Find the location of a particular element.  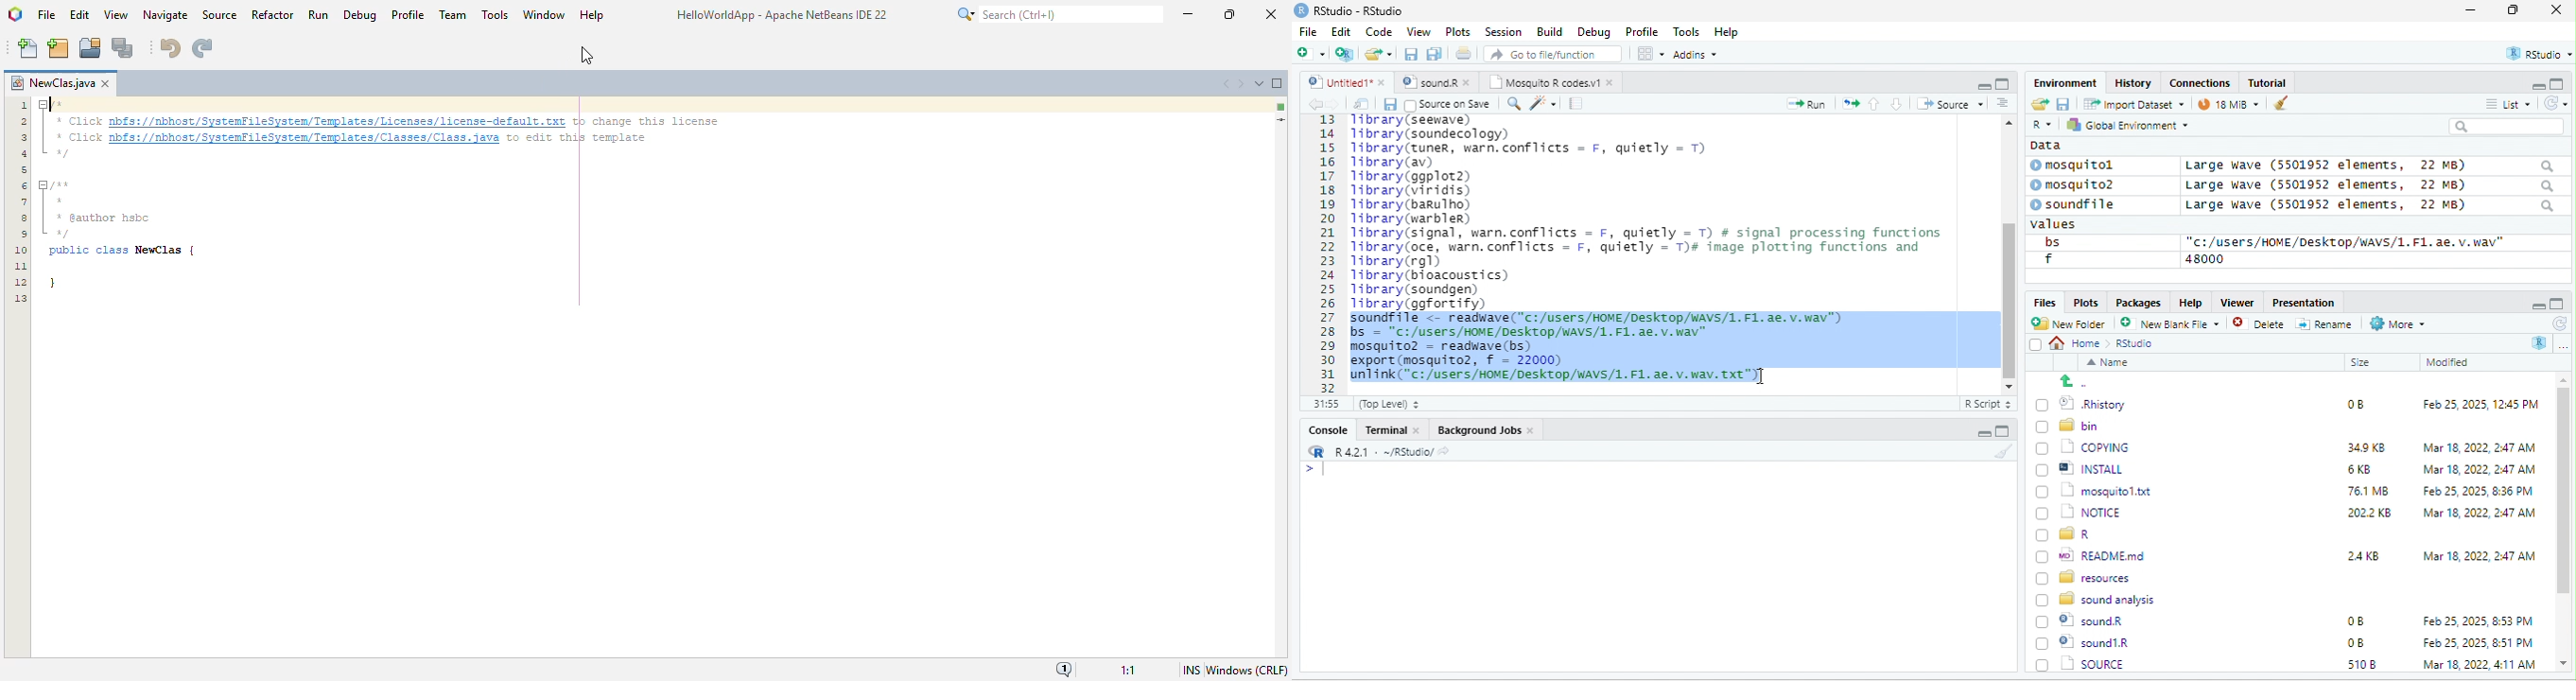

Mar 18, 2022, 247 AM is located at coordinates (2480, 447).